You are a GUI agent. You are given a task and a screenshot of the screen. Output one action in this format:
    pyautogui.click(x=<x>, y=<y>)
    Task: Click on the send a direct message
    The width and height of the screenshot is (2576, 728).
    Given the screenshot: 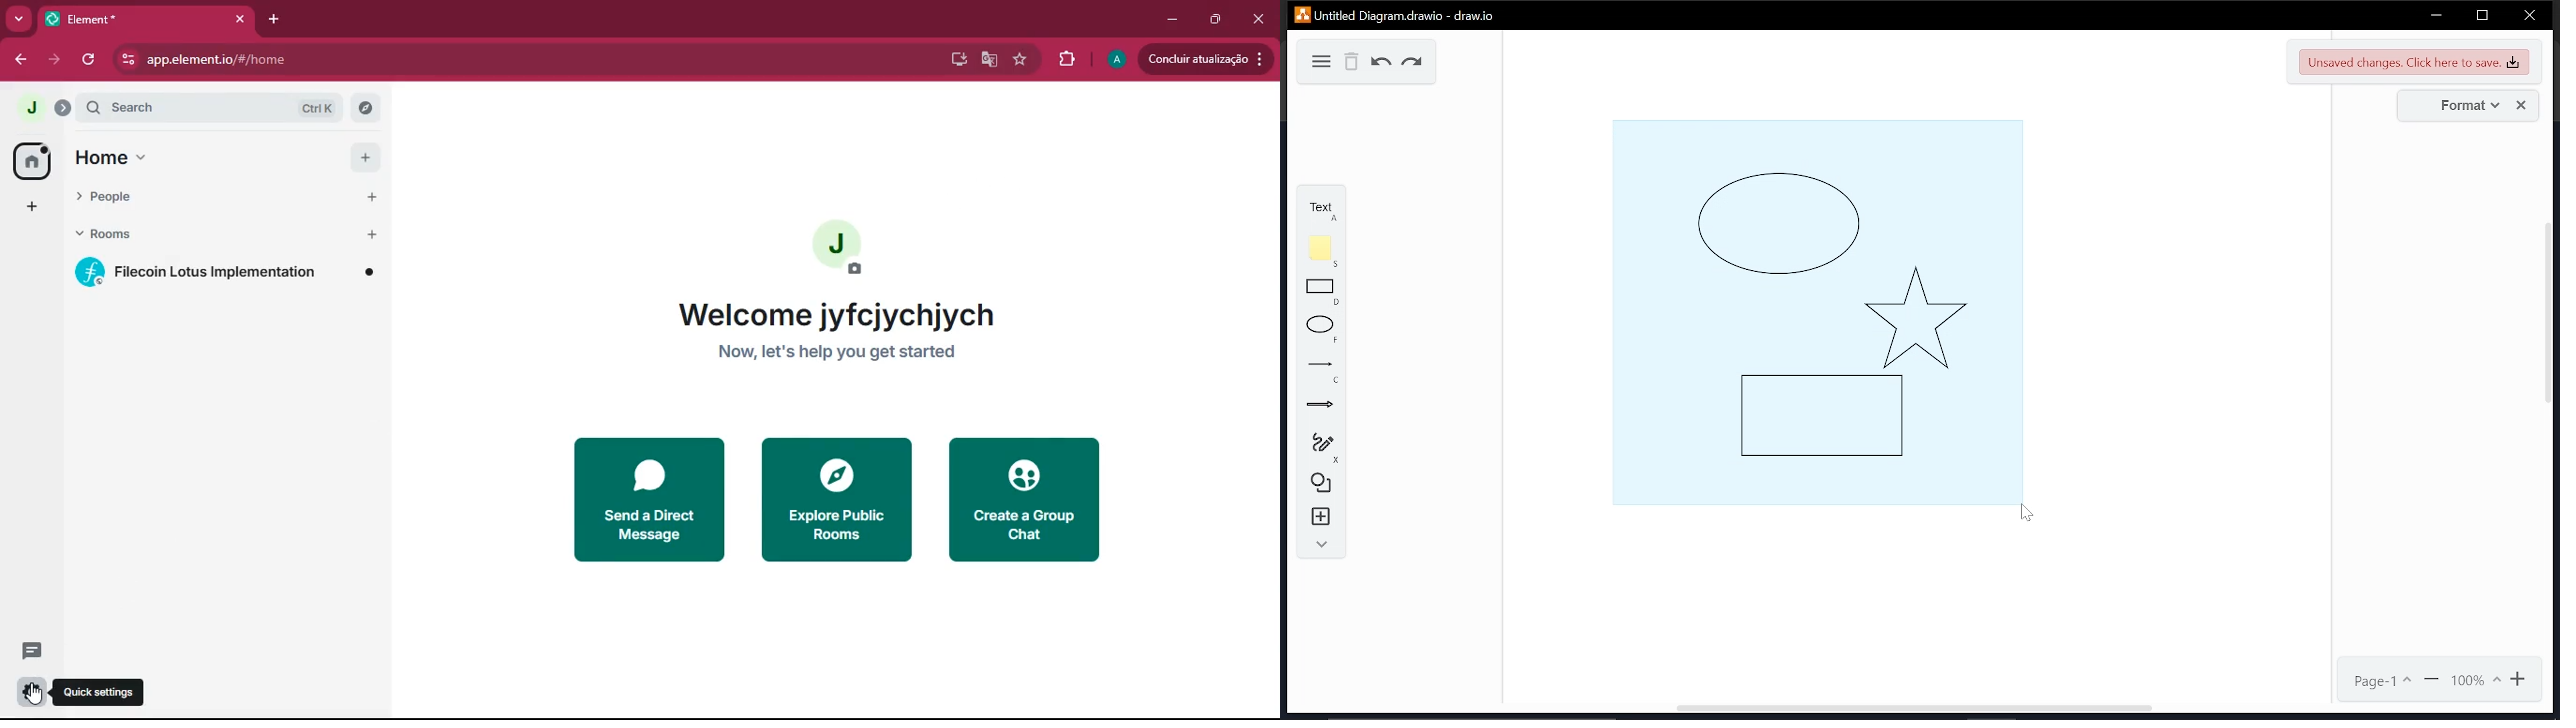 What is the action you would take?
    pyautogui.click(x=650, y=500)
    